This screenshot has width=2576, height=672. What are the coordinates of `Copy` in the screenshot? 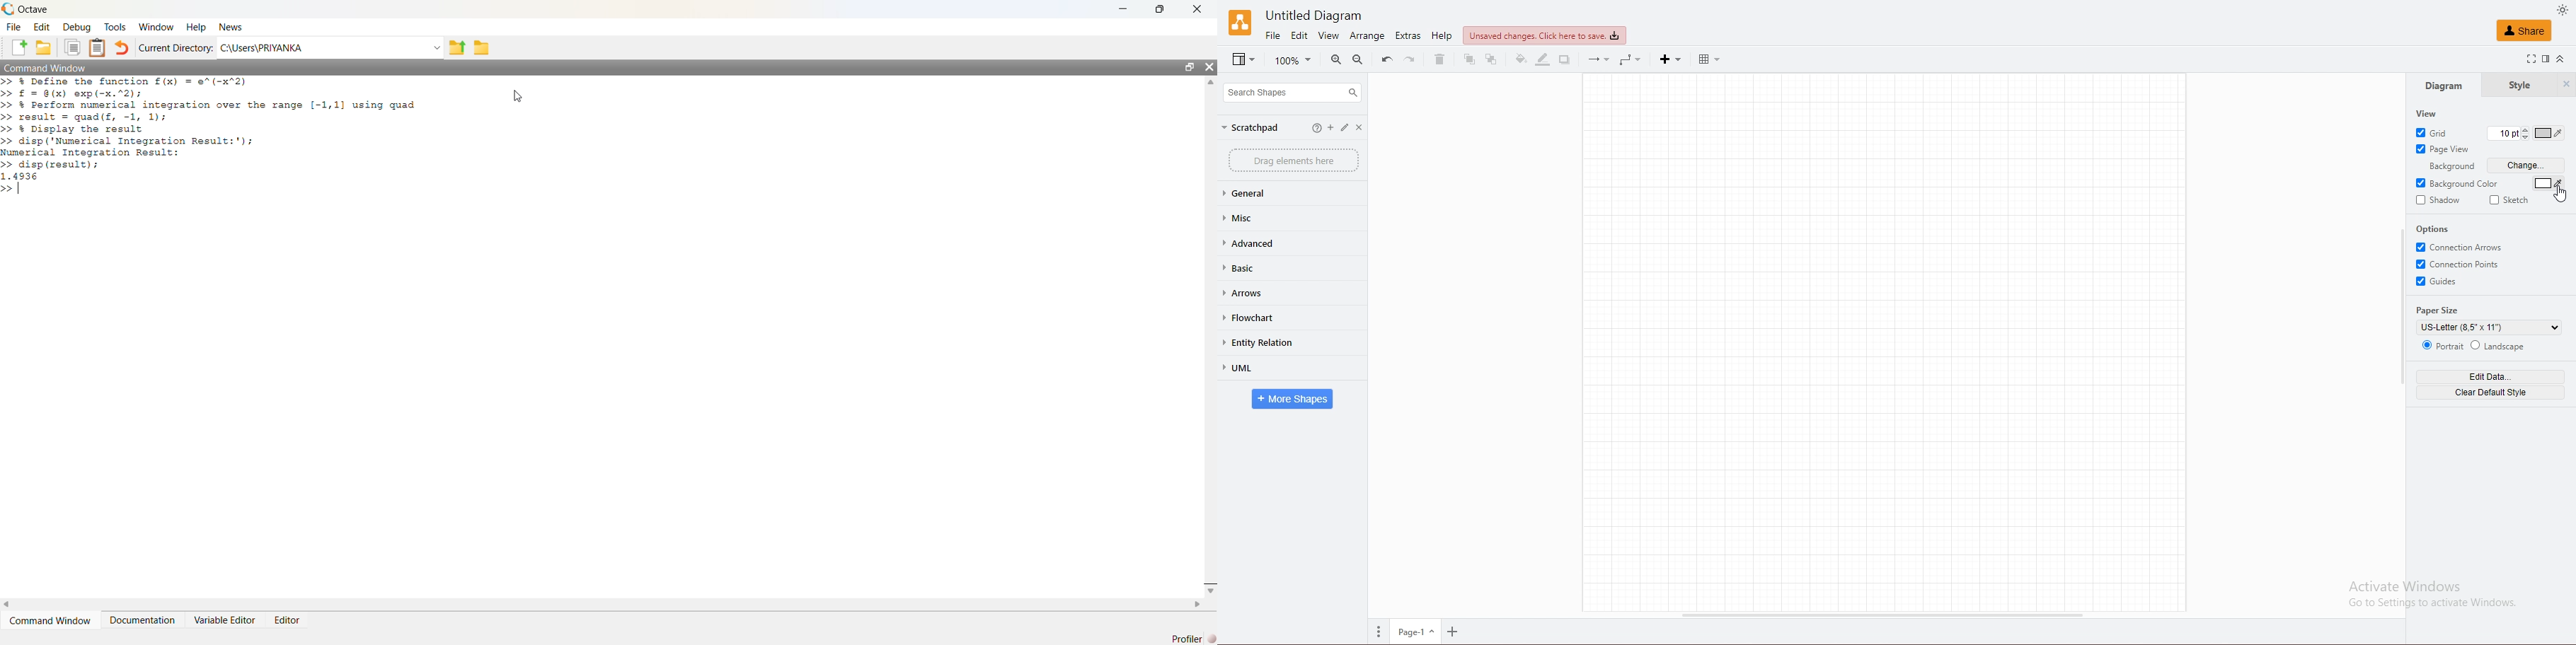 It's located at (72, 47).